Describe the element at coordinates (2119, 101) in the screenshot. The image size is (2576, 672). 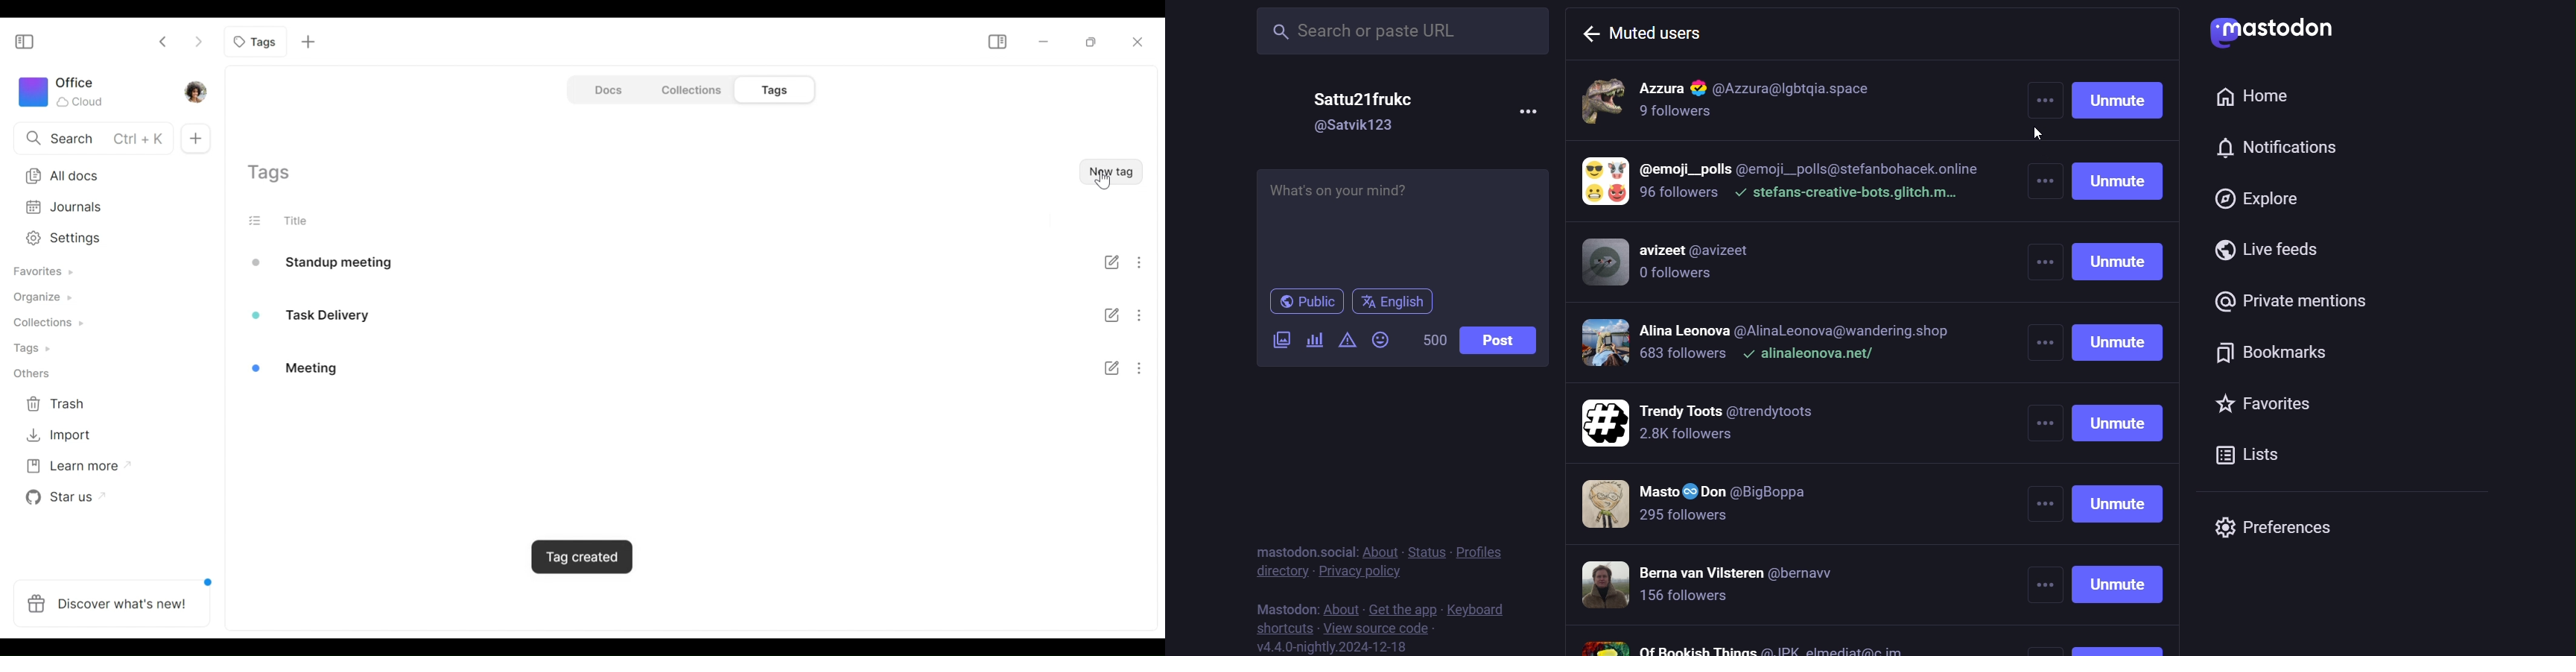
I see `unmute` at that location.